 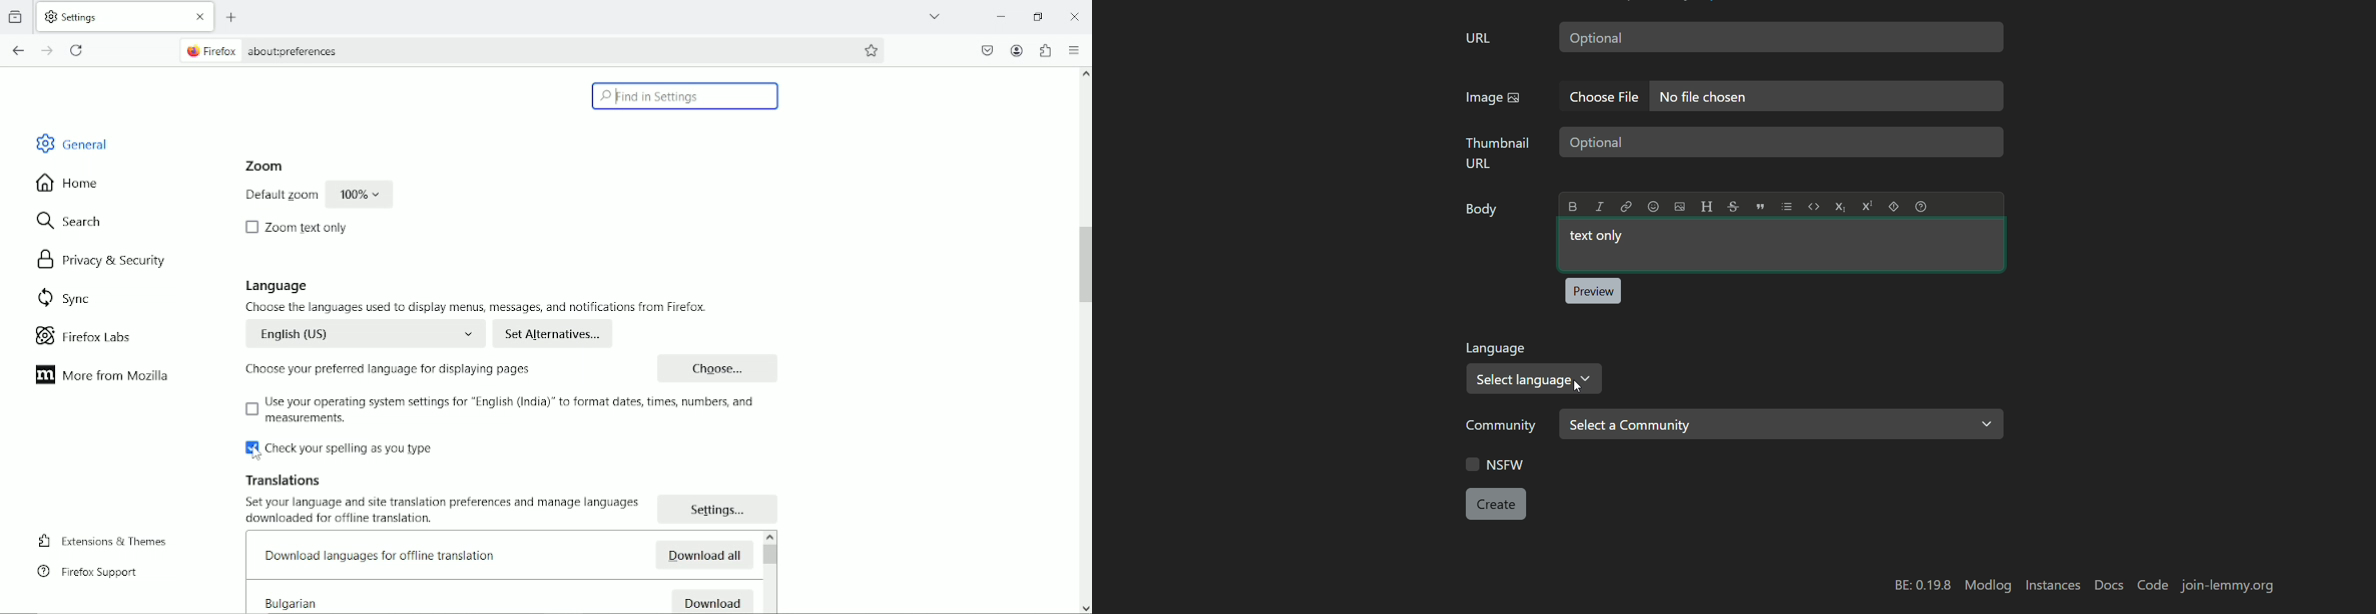 I want to click on Find in settings, so click(x=685, y=97).